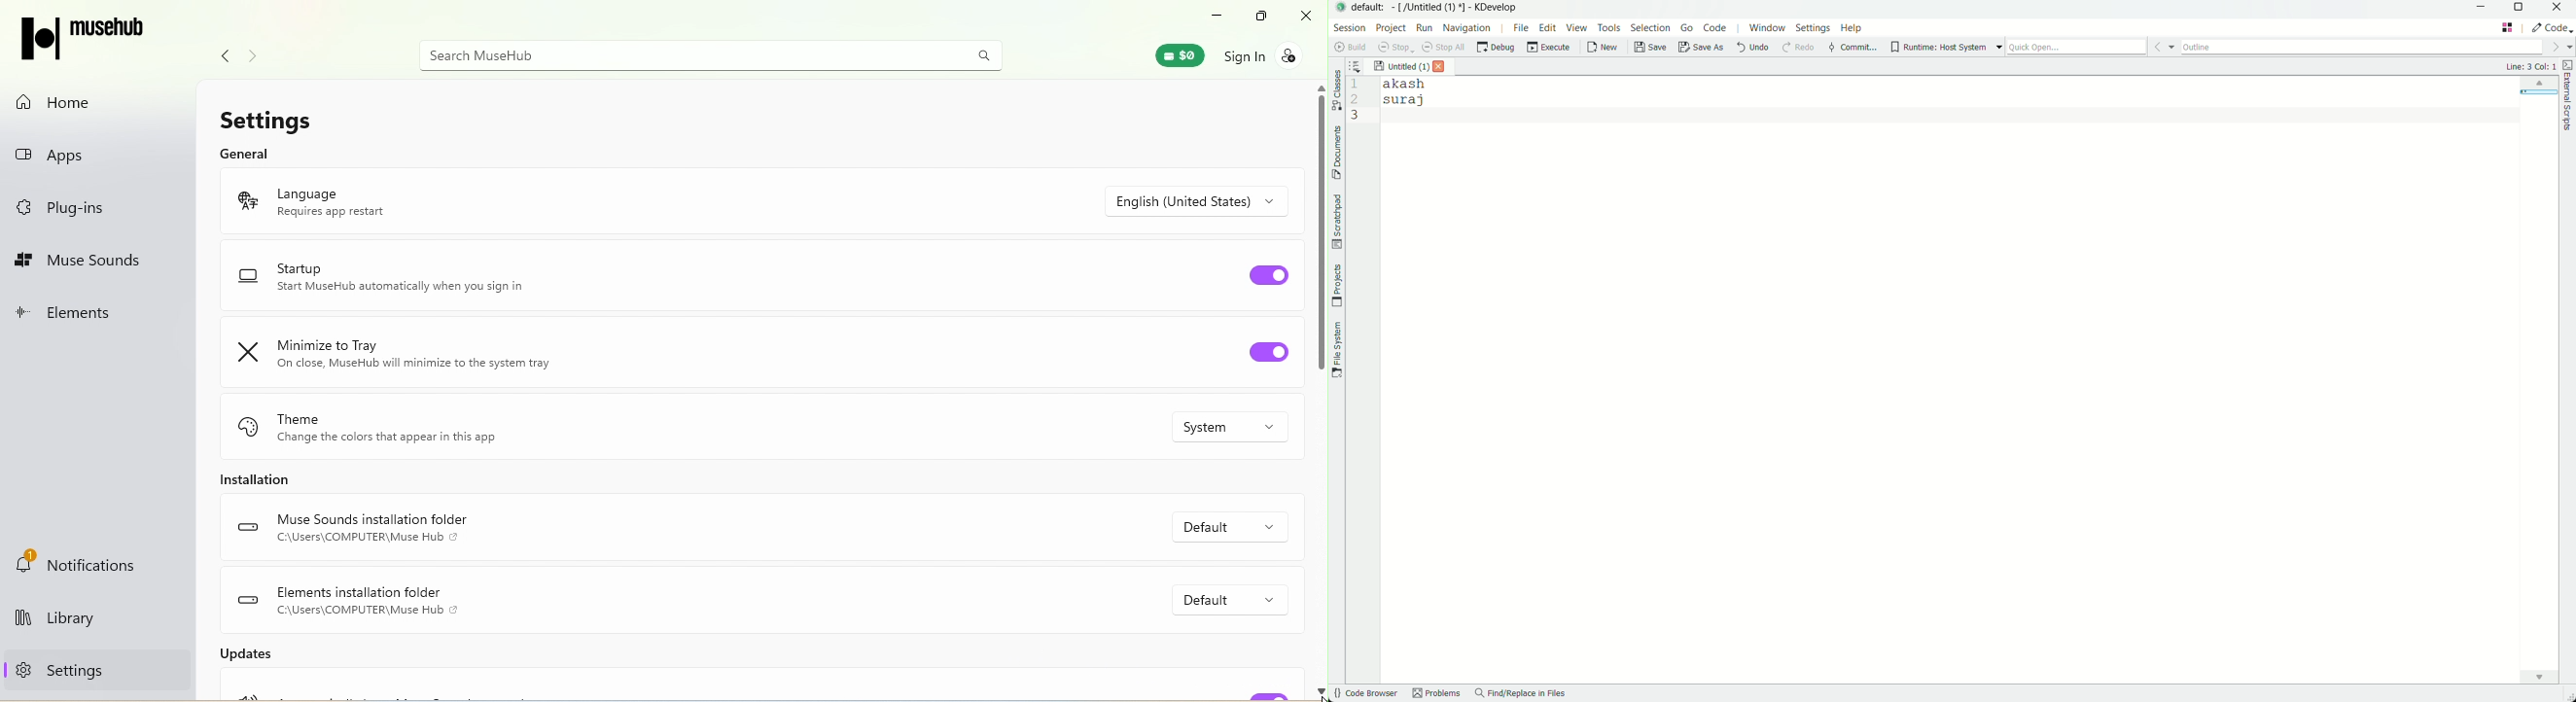  I want to click on save file, so click(1651, 48).